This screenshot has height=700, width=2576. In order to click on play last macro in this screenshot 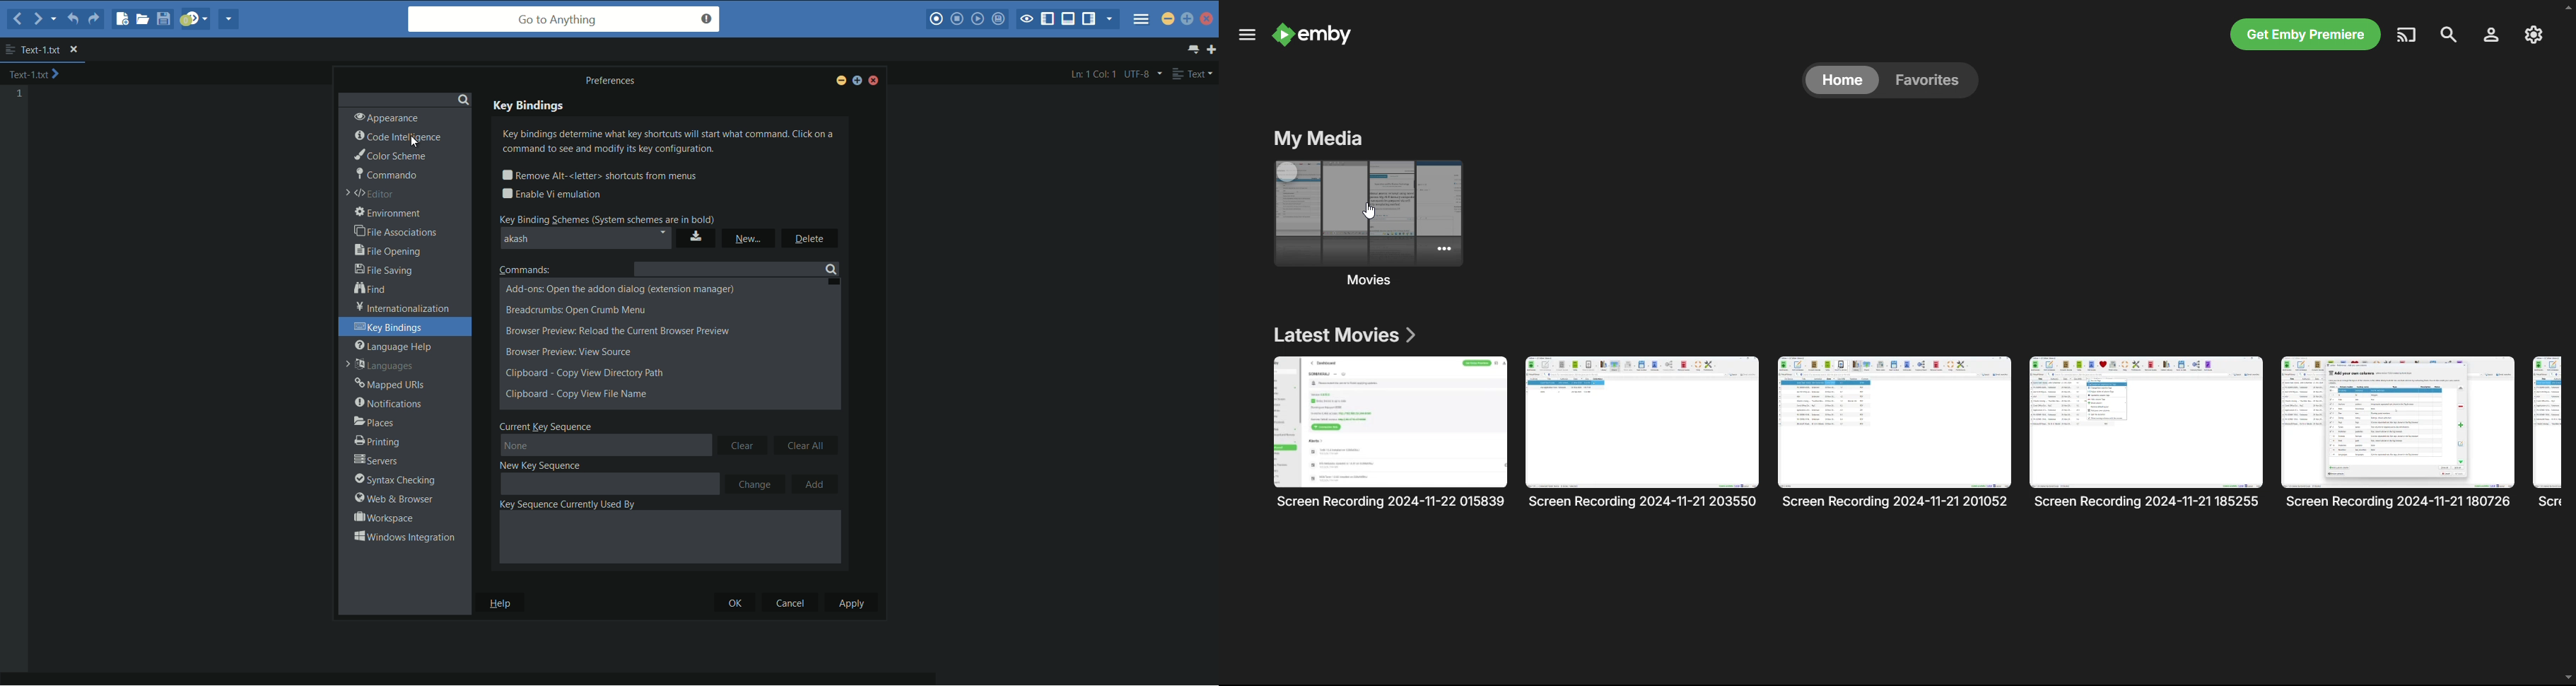, I will do `click(977, 19)`.